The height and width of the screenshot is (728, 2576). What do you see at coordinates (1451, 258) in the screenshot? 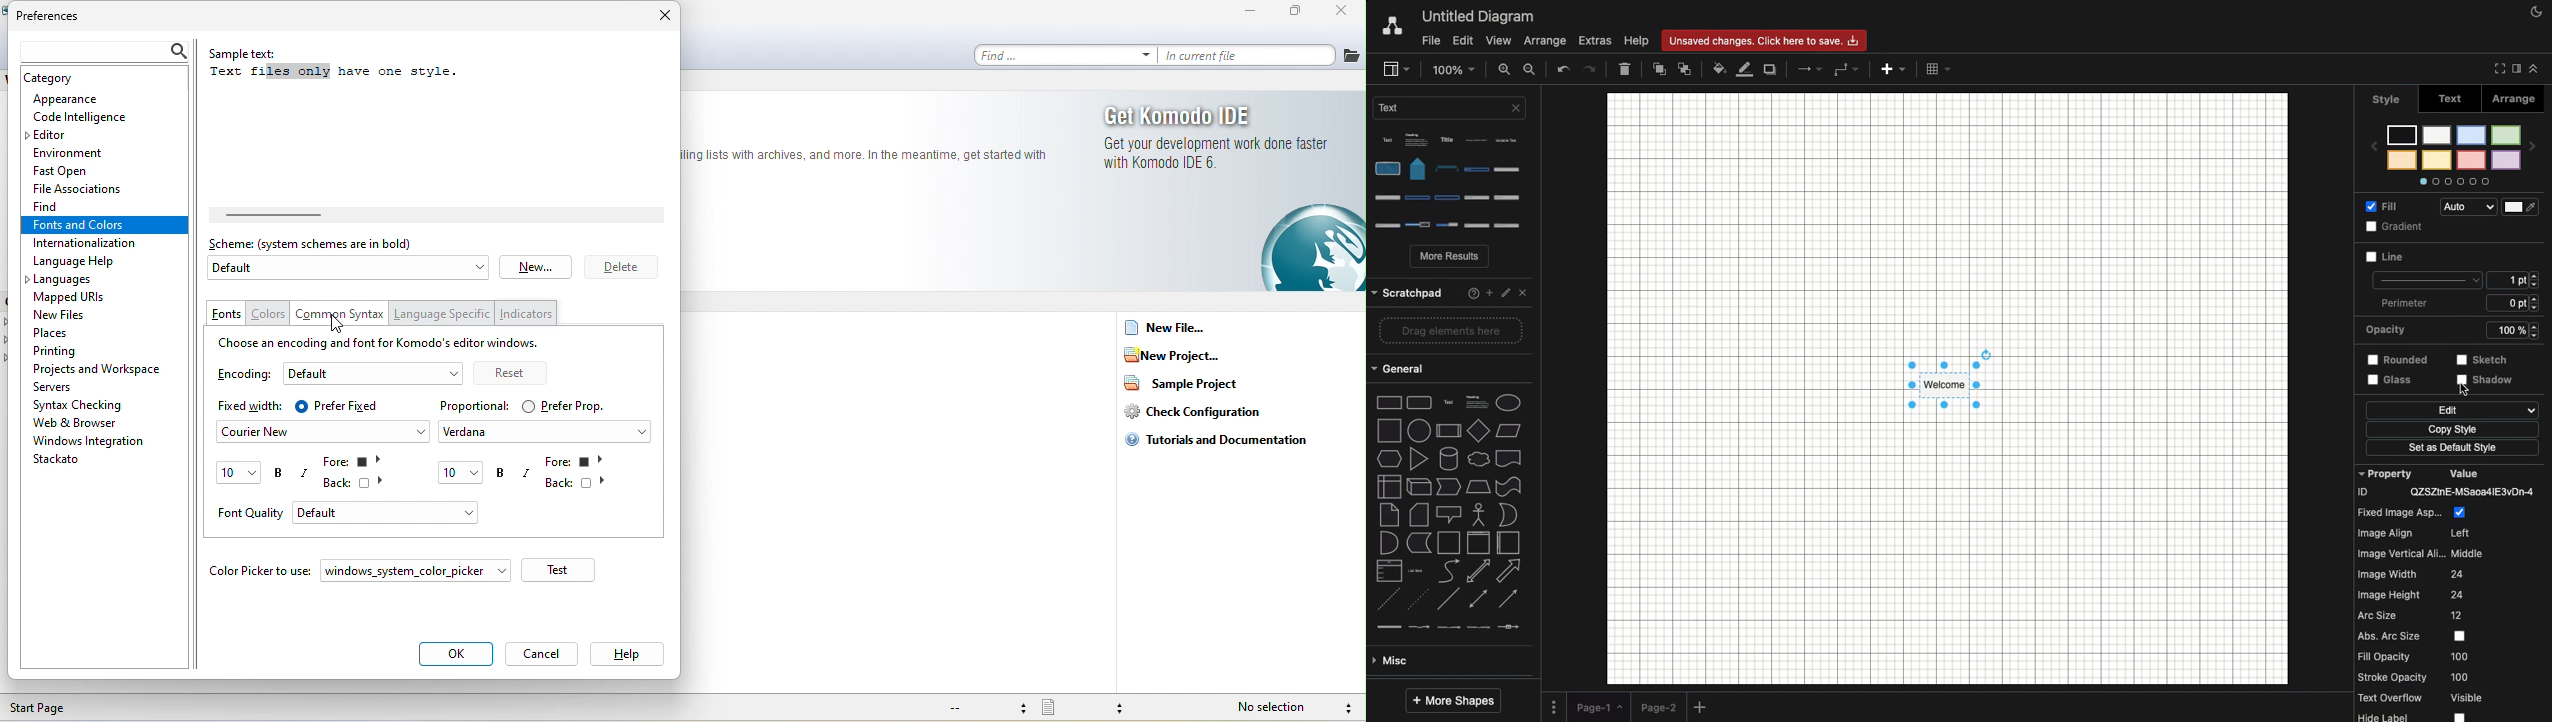
I see `More results` at bounding box center [1451, 258].